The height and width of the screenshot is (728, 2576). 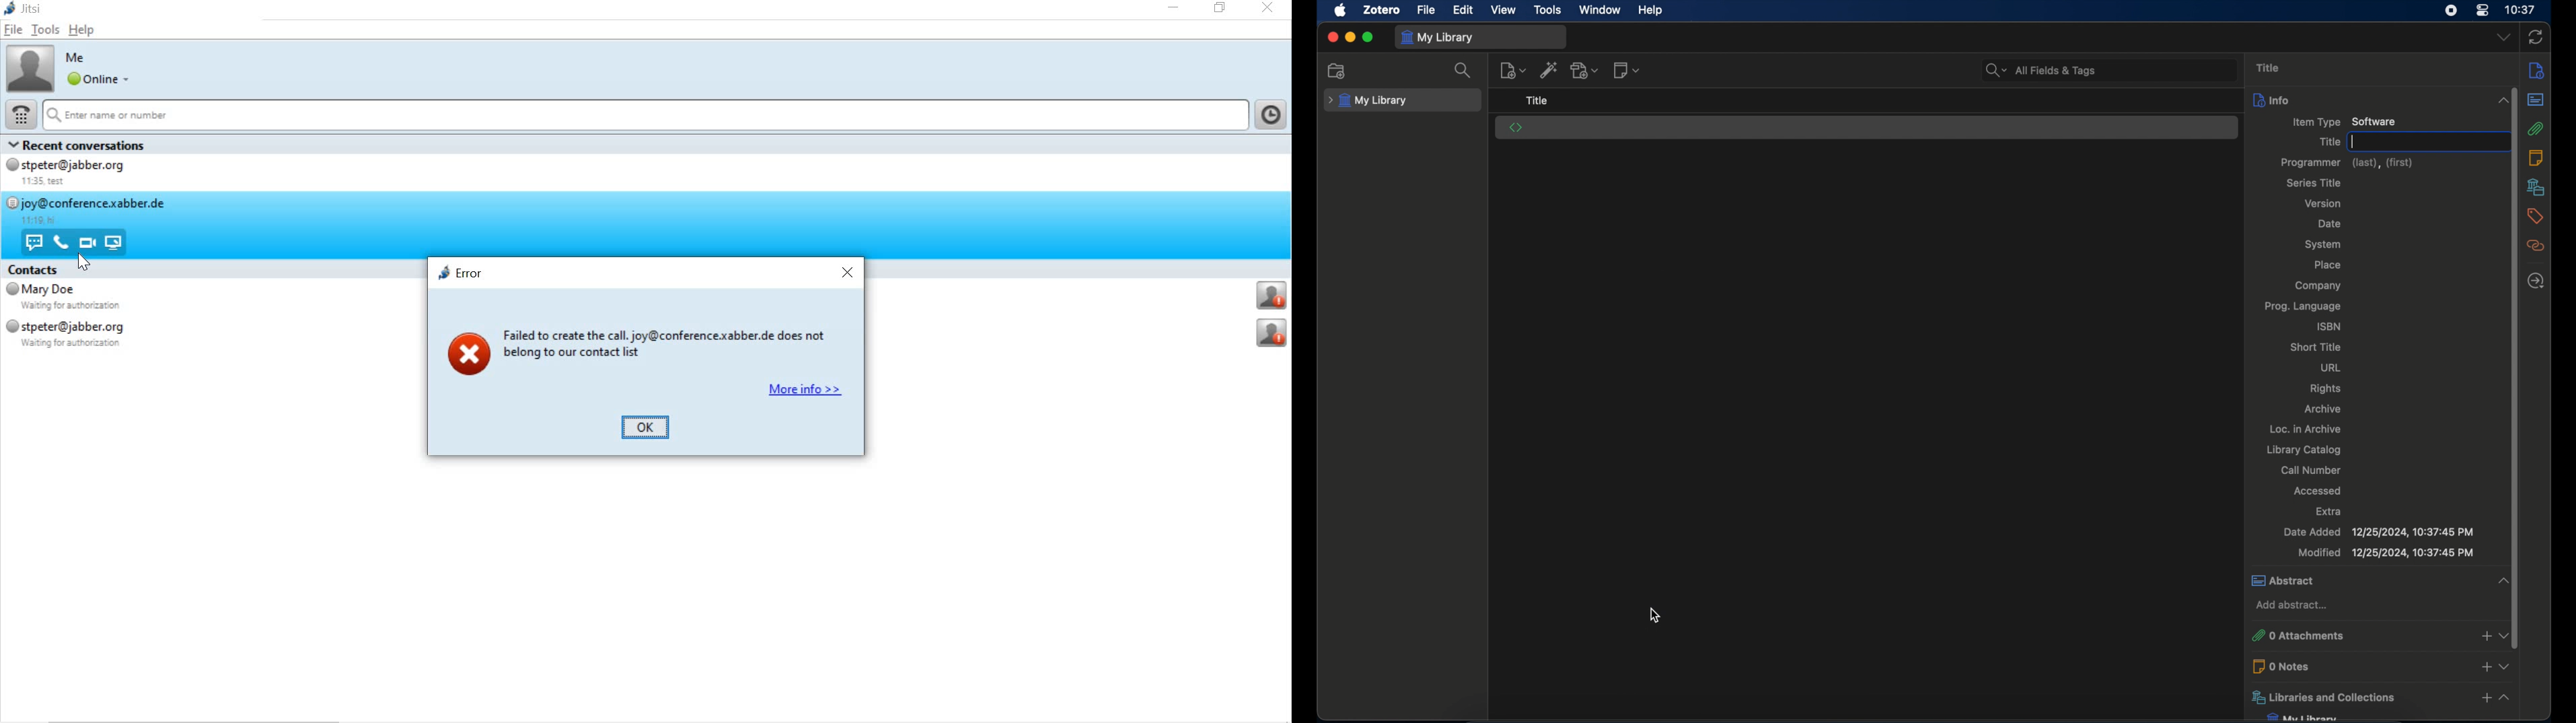 I want to click on company, so click(x=2318, y=286).